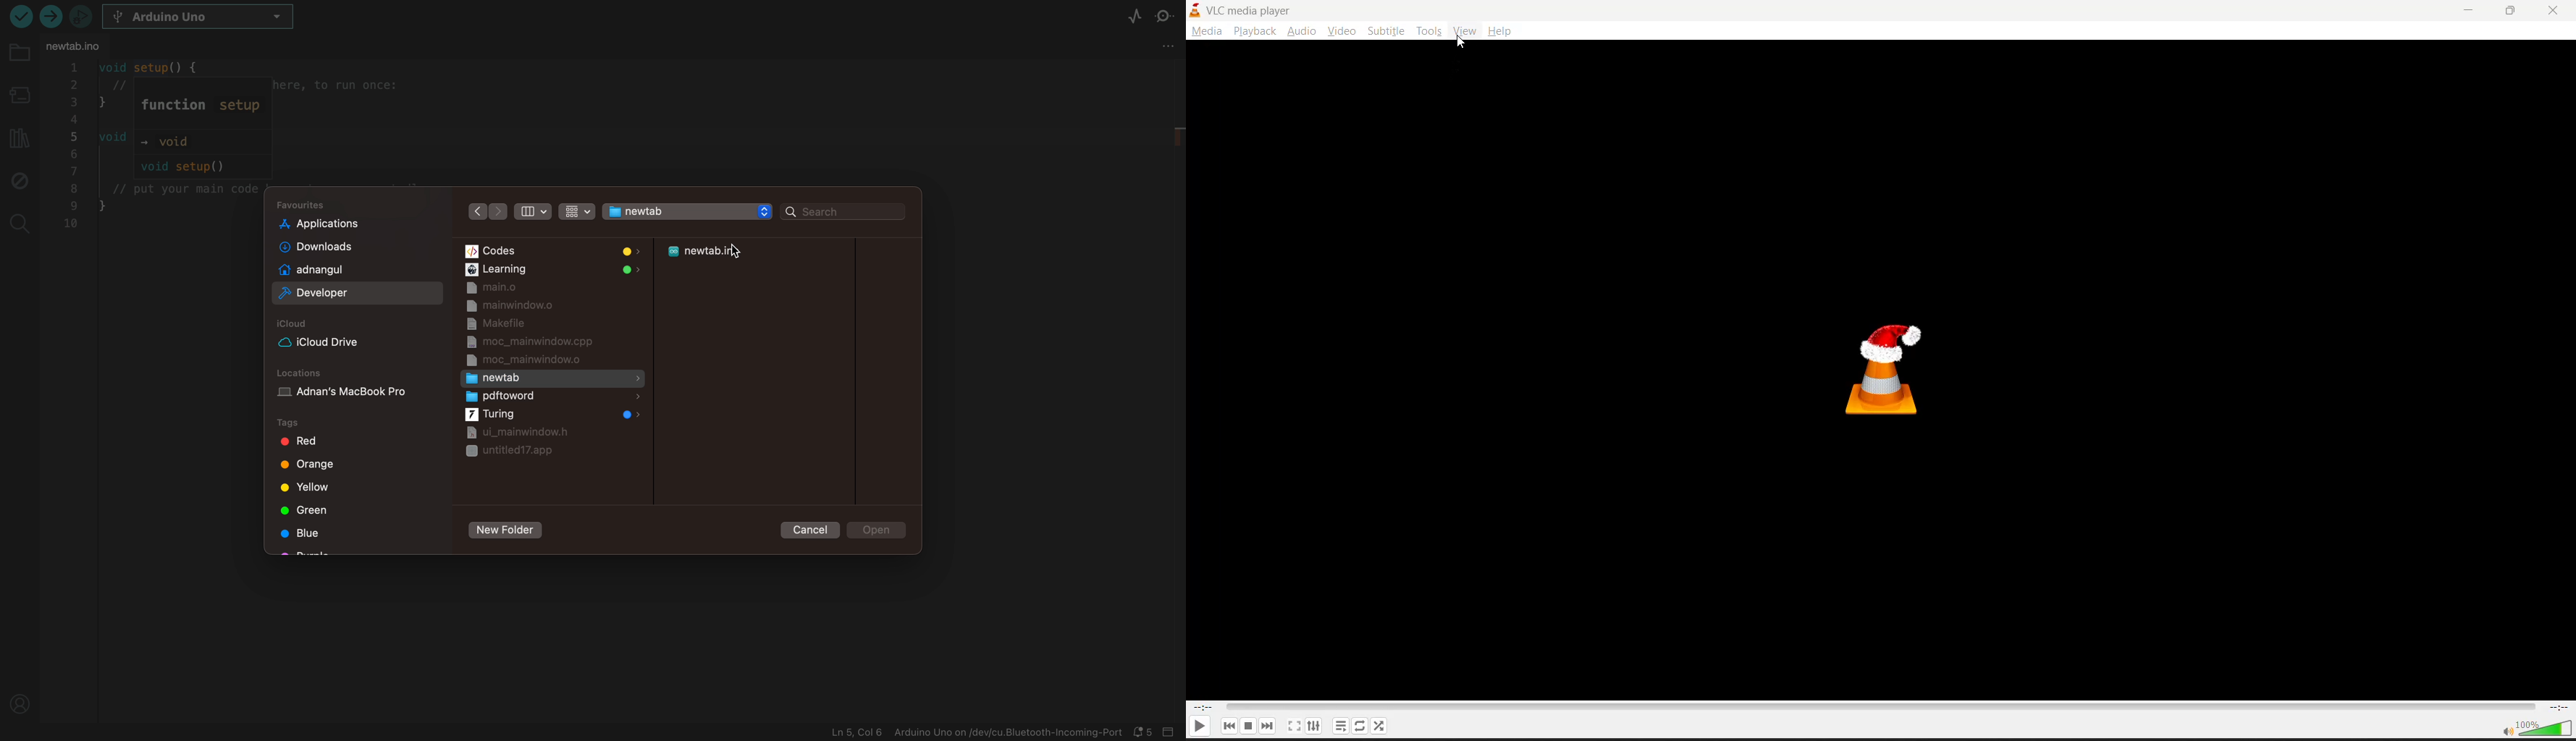  Describe the element at coordinates (1430, 32) in the screenshot. I see `tools` at that location.